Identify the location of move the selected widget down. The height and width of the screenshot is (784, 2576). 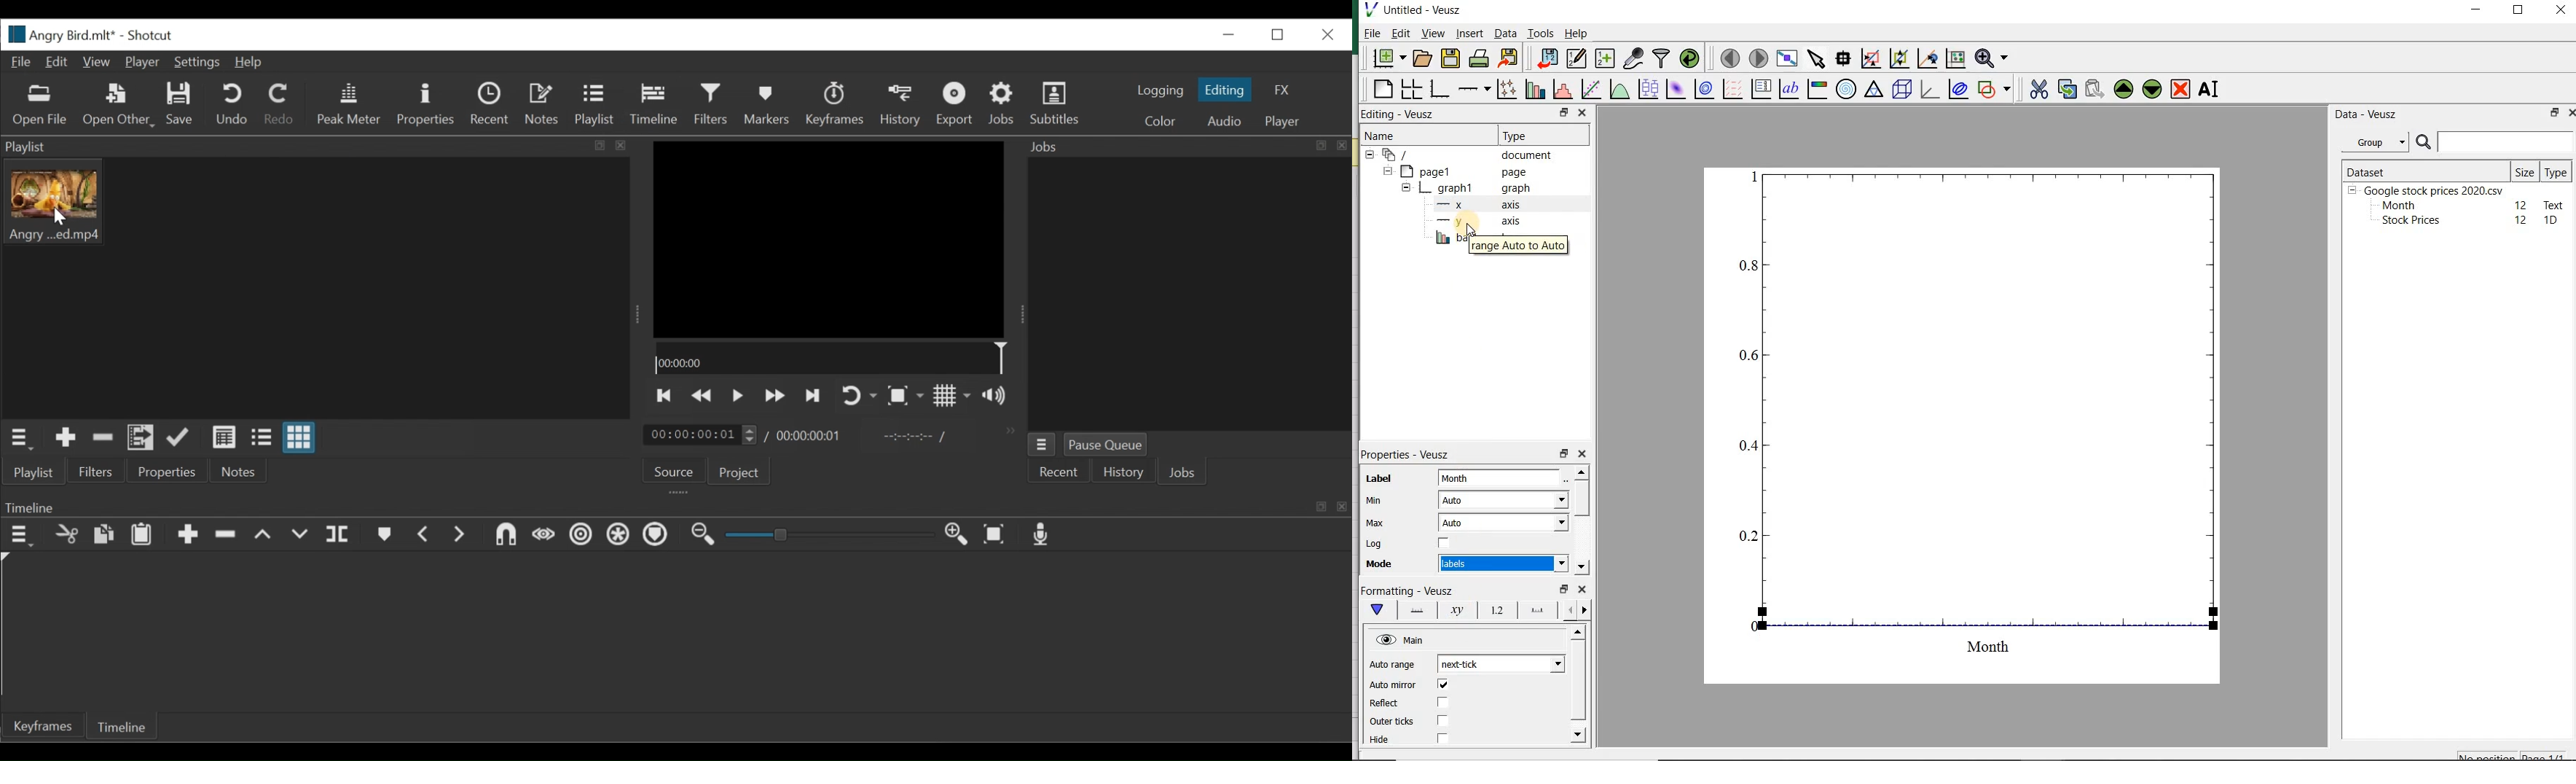
(2152, 89).